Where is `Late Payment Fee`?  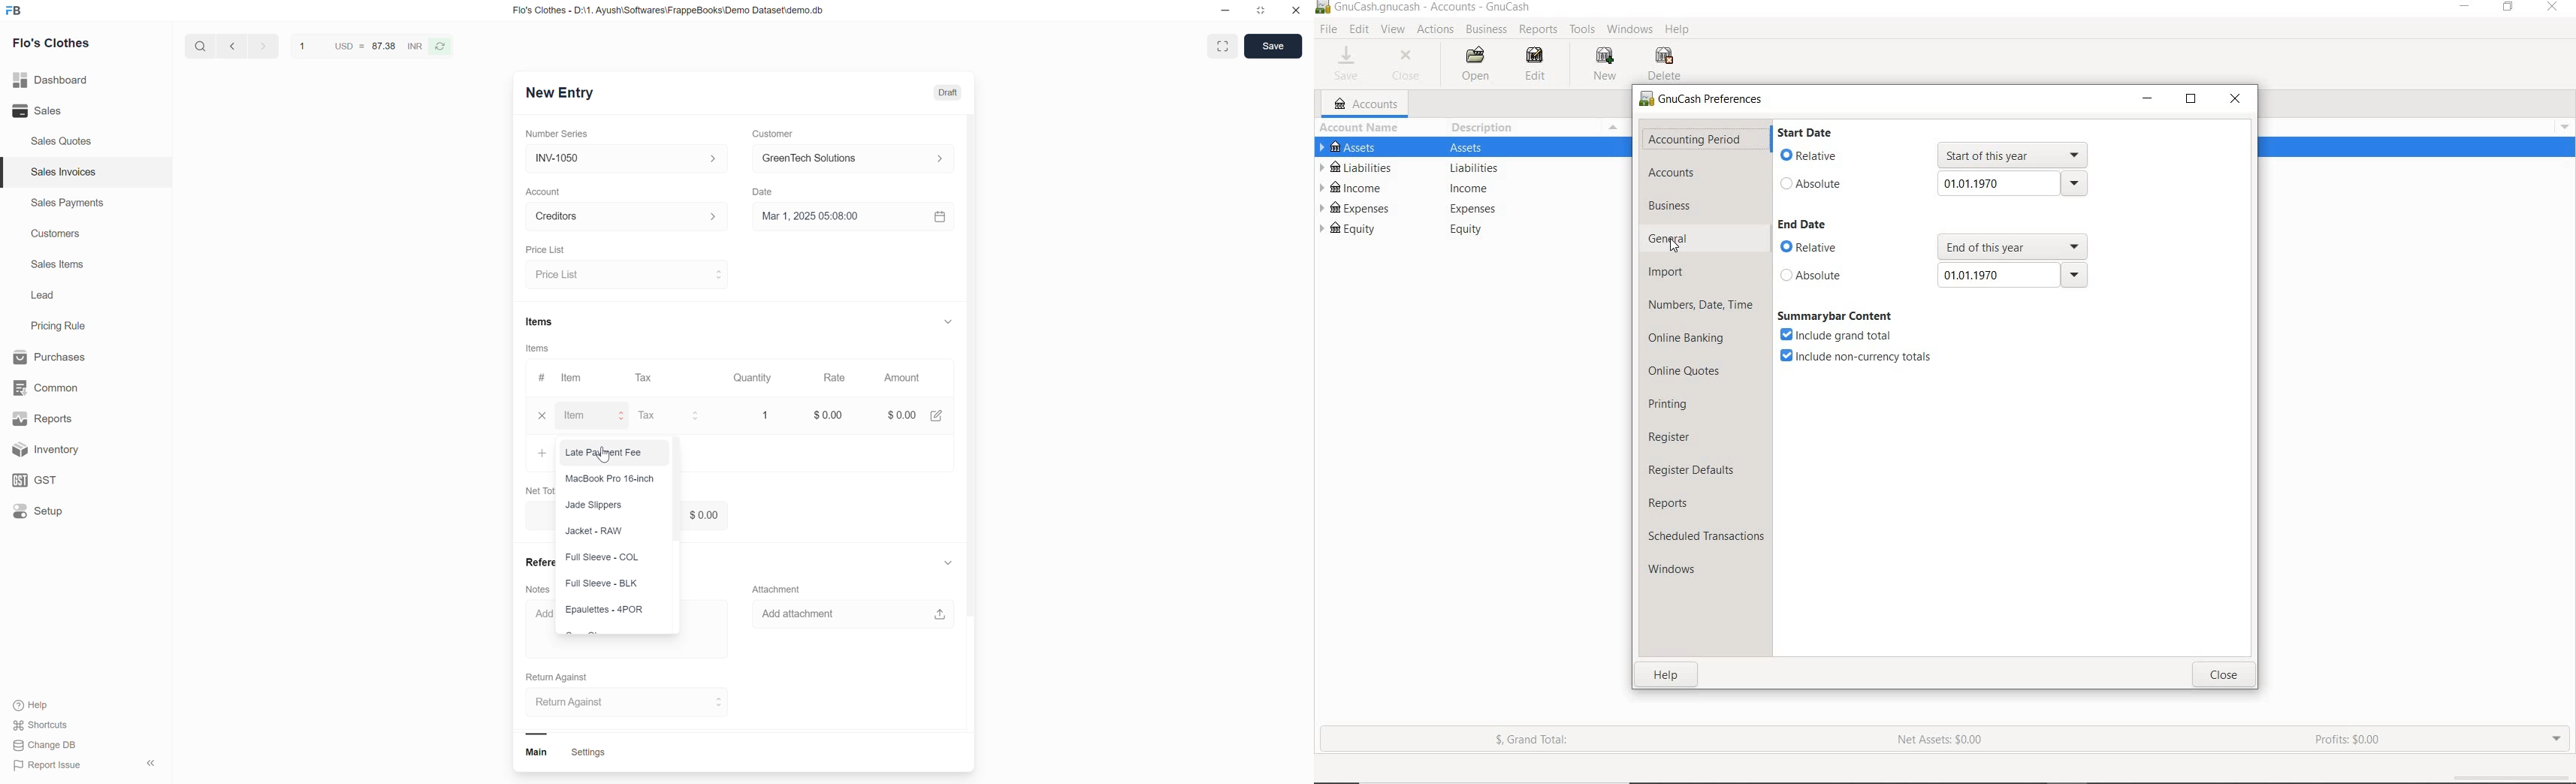
Late Payment Fee is located at coordinates (606, 453).